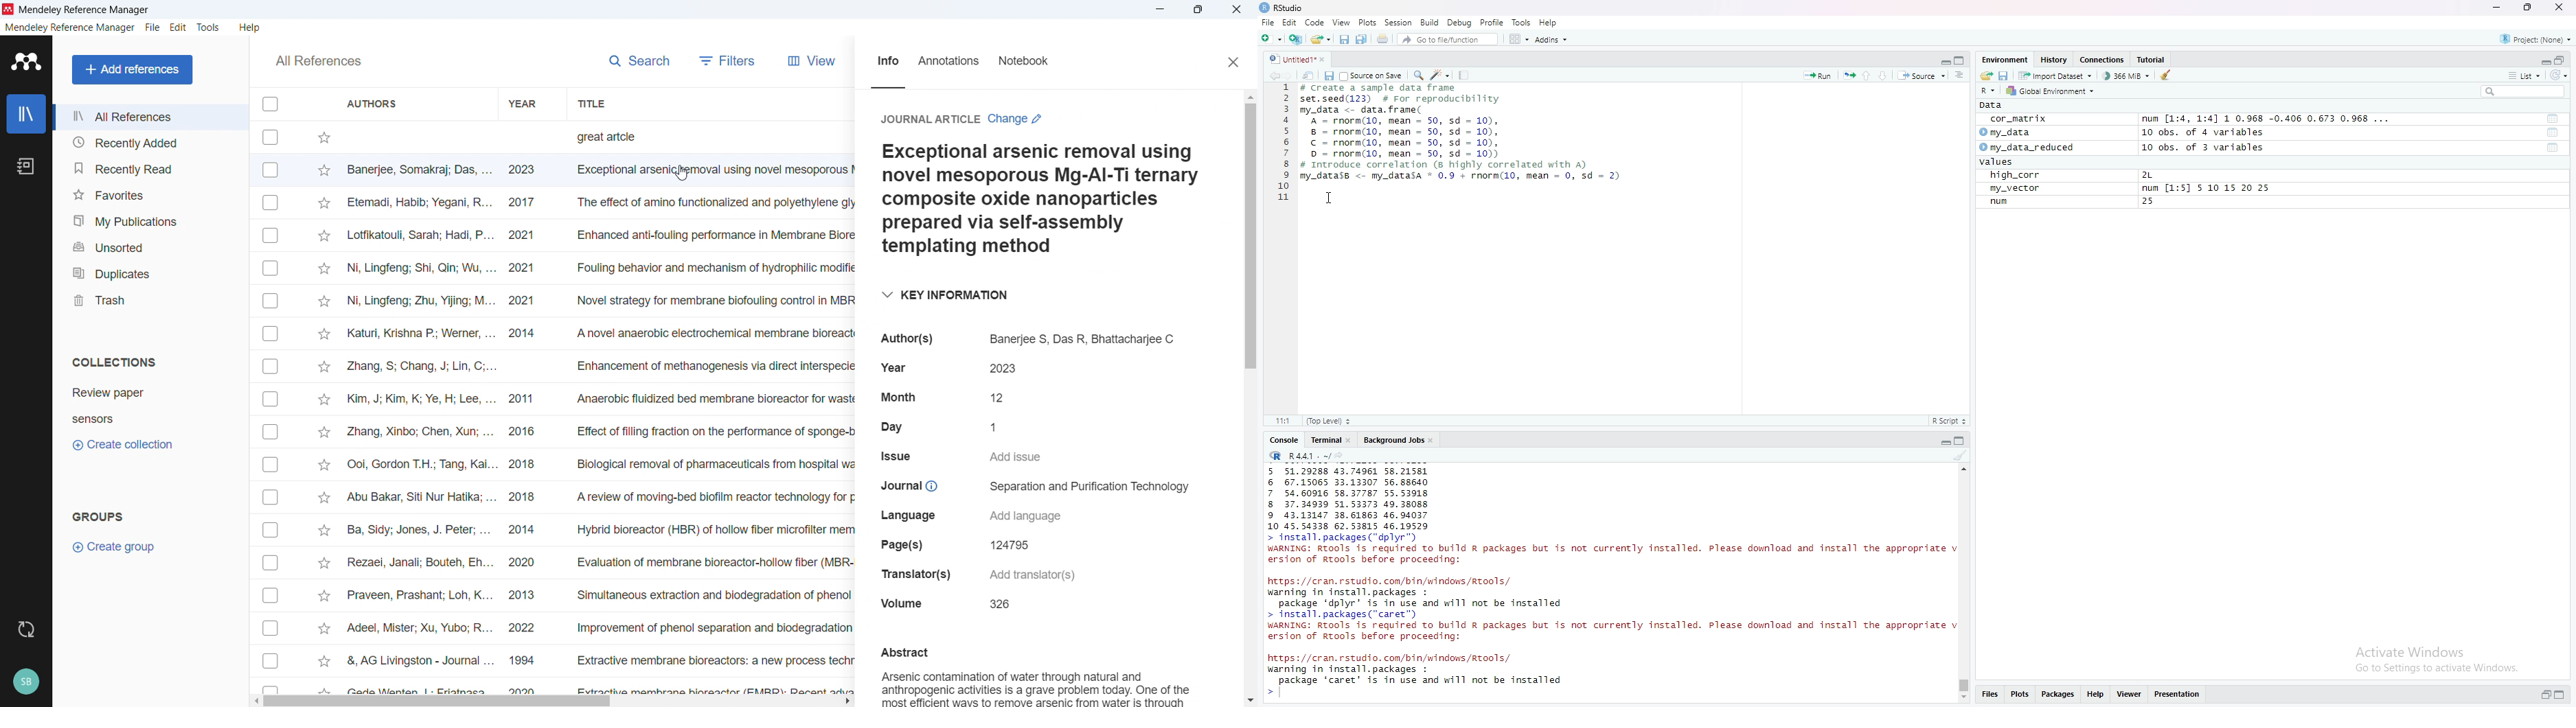  What do you see at coordinates (153, 28) in the screenshot?
I see `file` at bounding box center [153, 28].